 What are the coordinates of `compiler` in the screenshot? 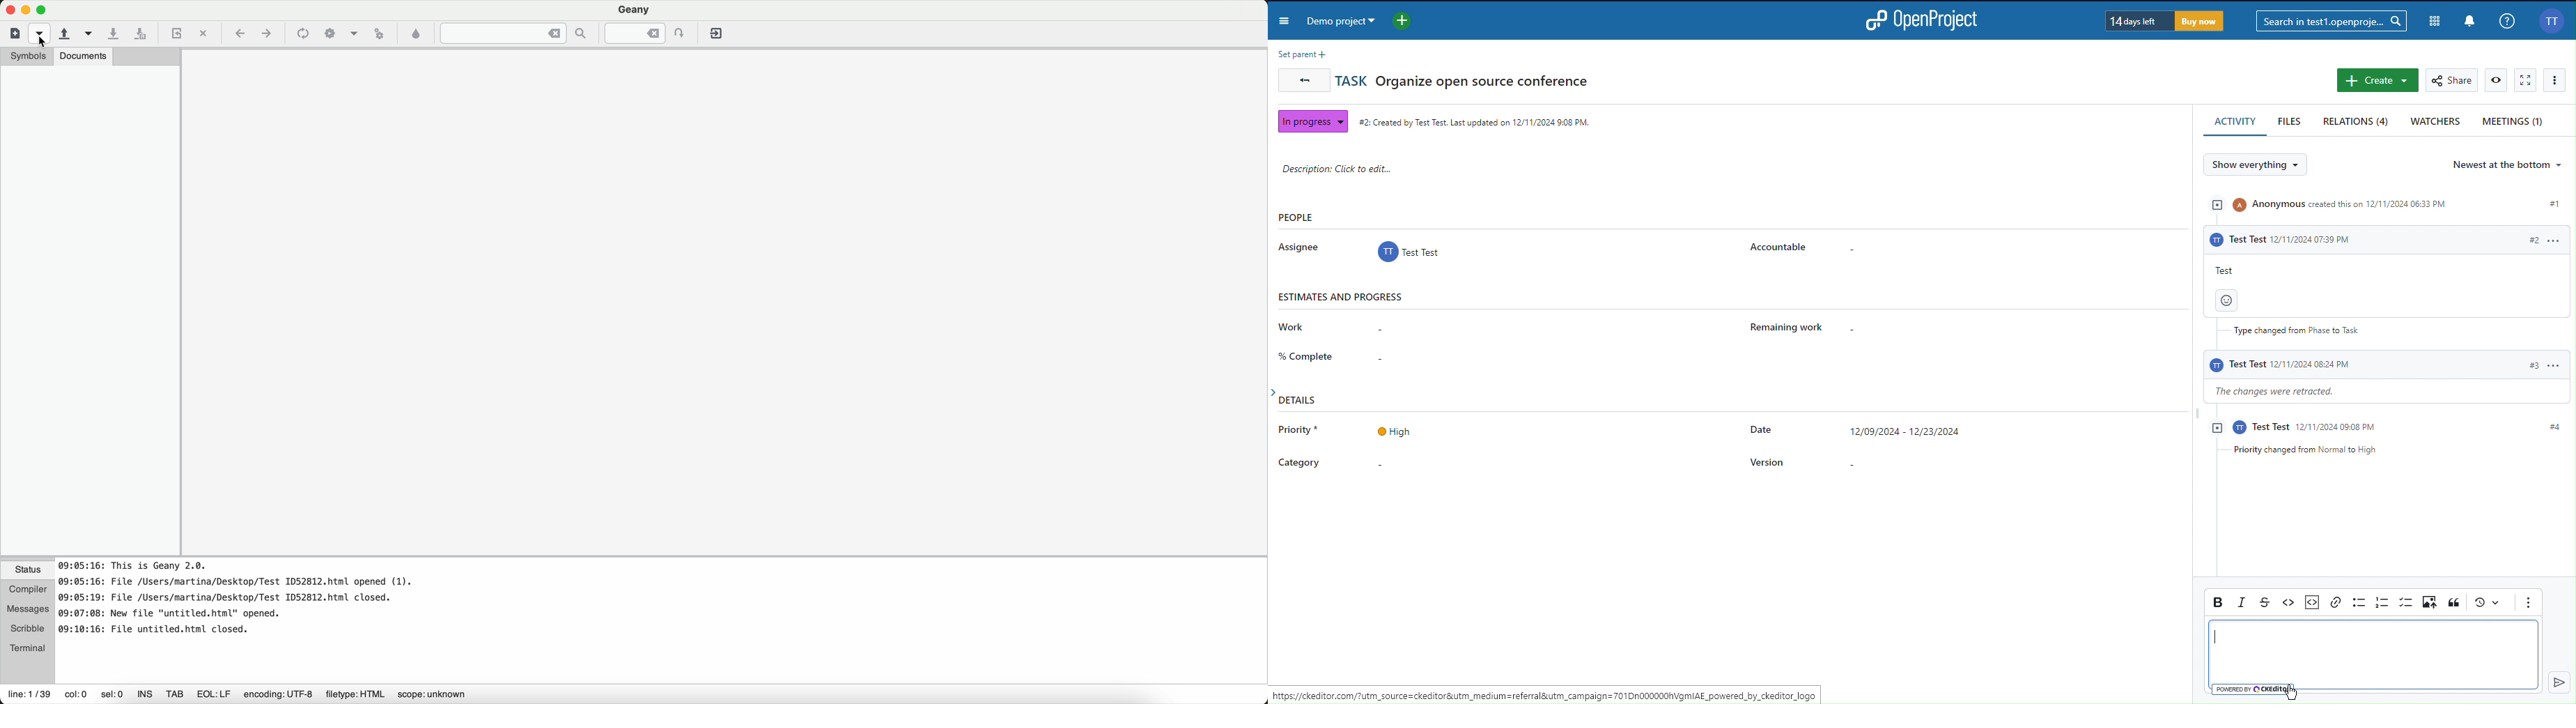 It's located at (26, 590).